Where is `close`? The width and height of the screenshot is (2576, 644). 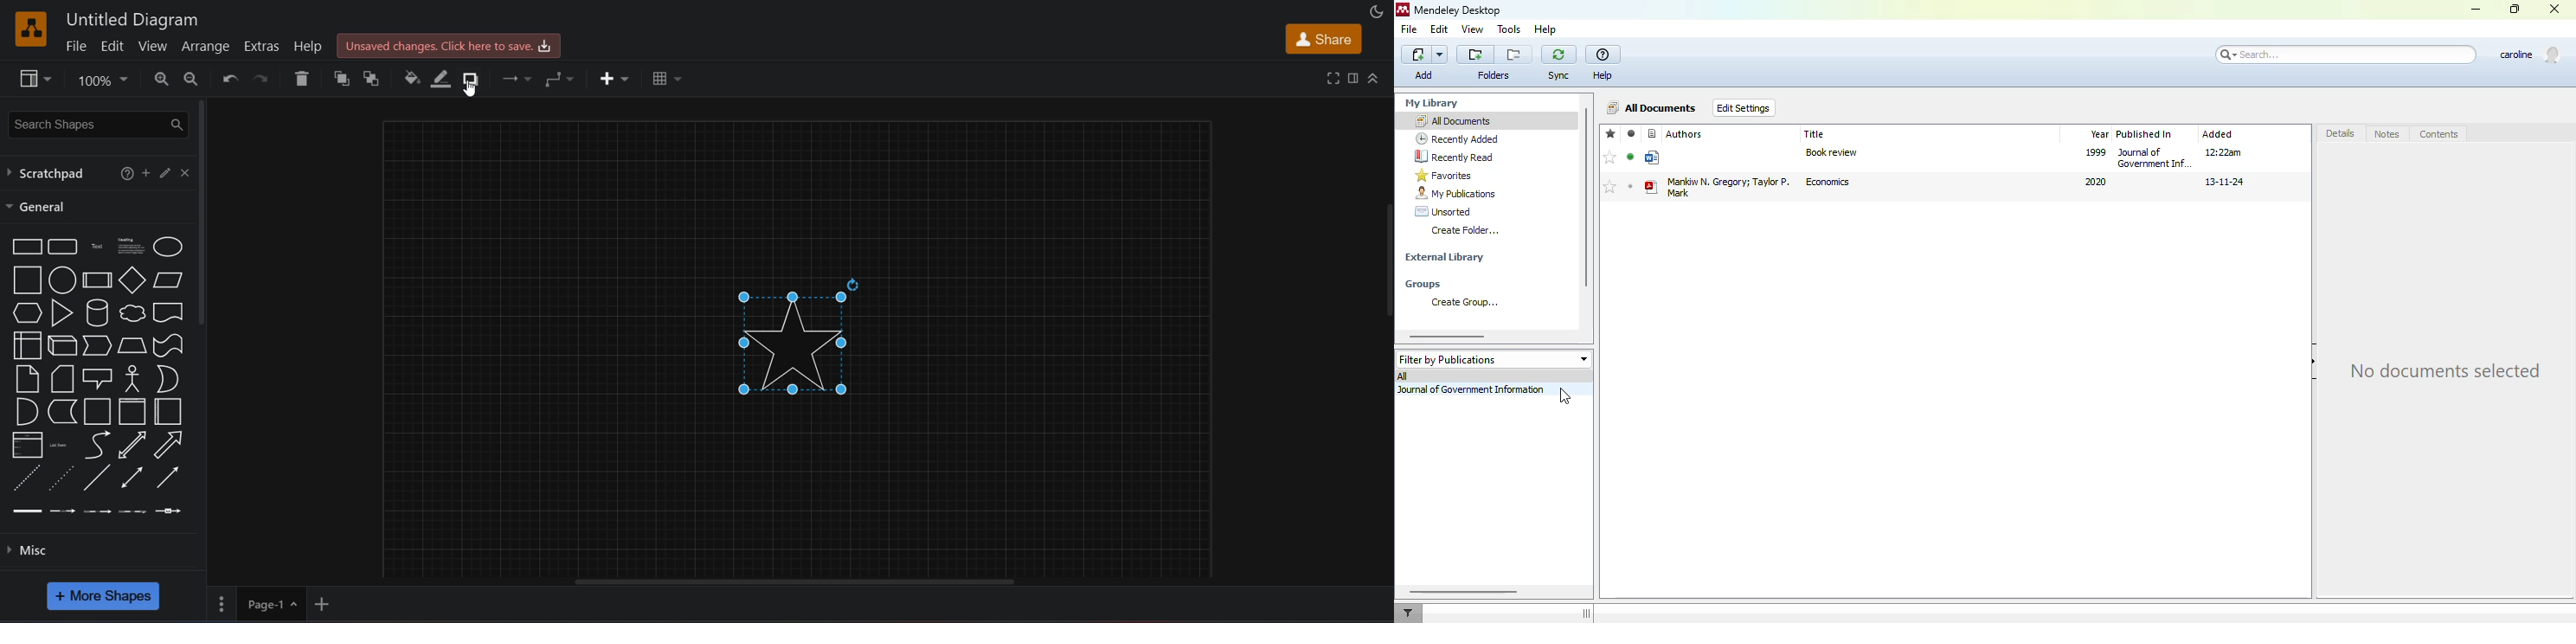
close is located at coordinates (186, 173).